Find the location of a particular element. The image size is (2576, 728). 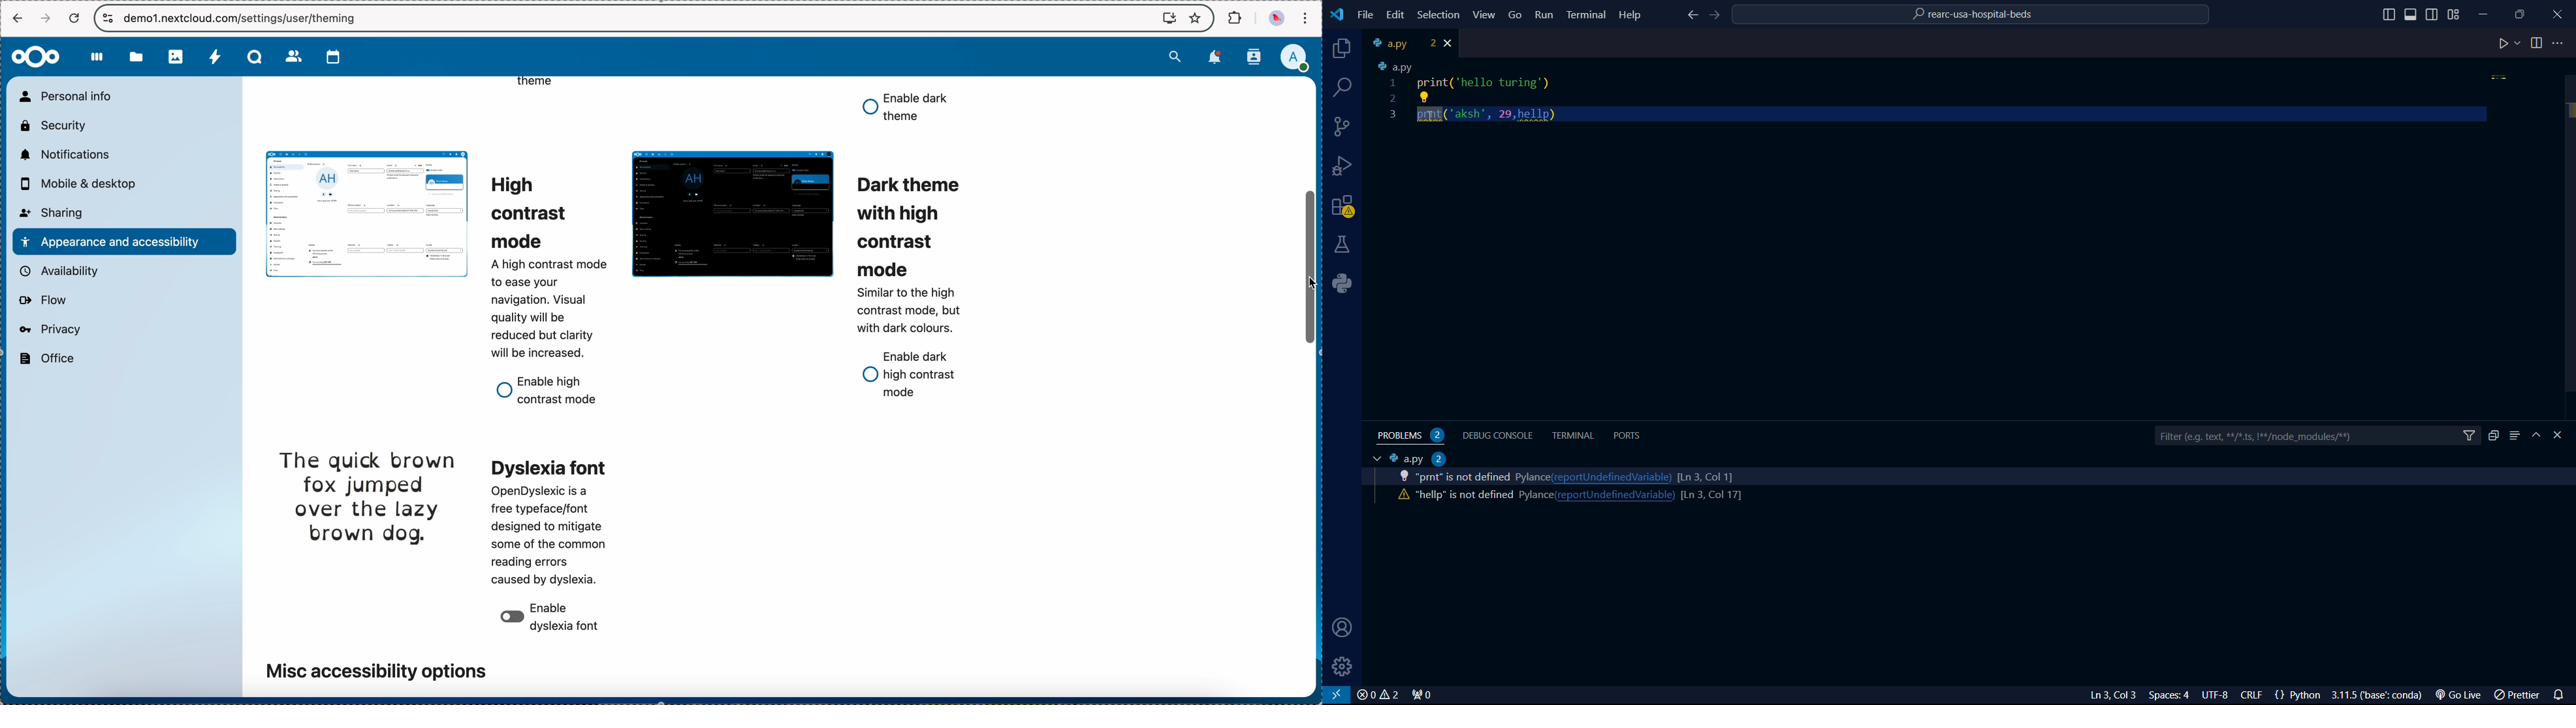

notifications is located at coordinates (66, 156).